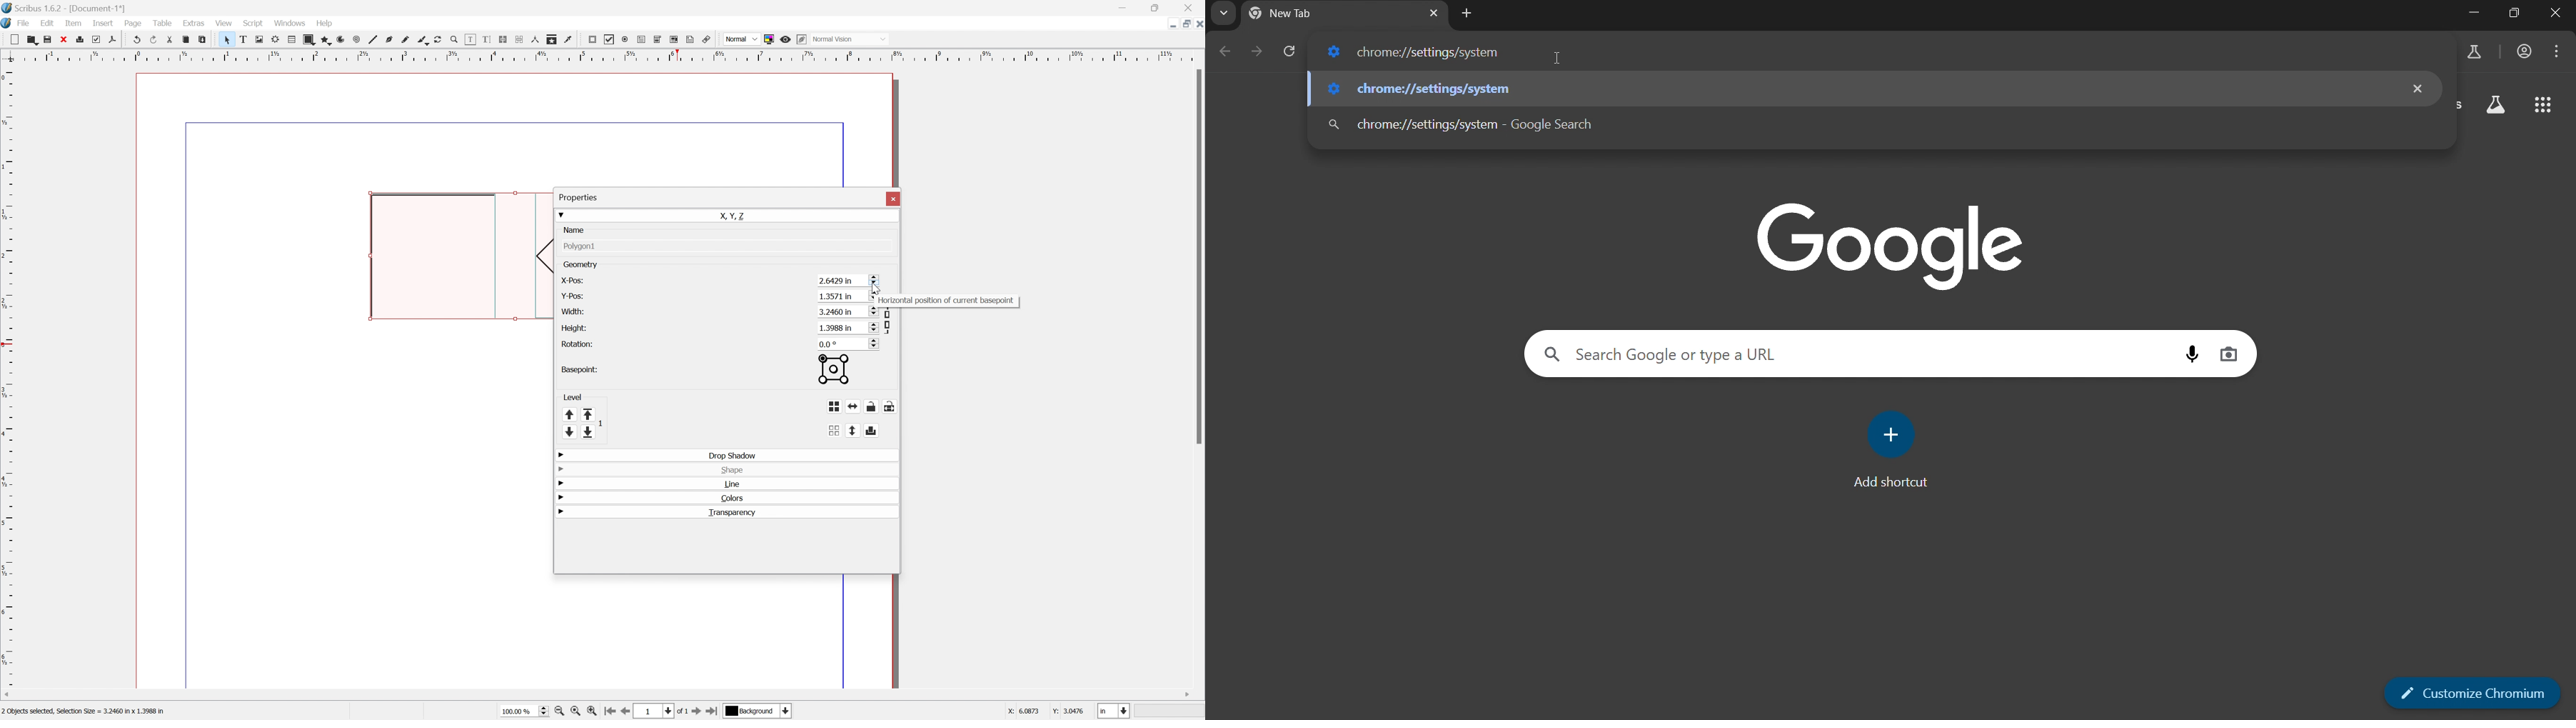 The width and height of the screenshot is (2576, 728). I want to click on search labs, so click(2474, 51).